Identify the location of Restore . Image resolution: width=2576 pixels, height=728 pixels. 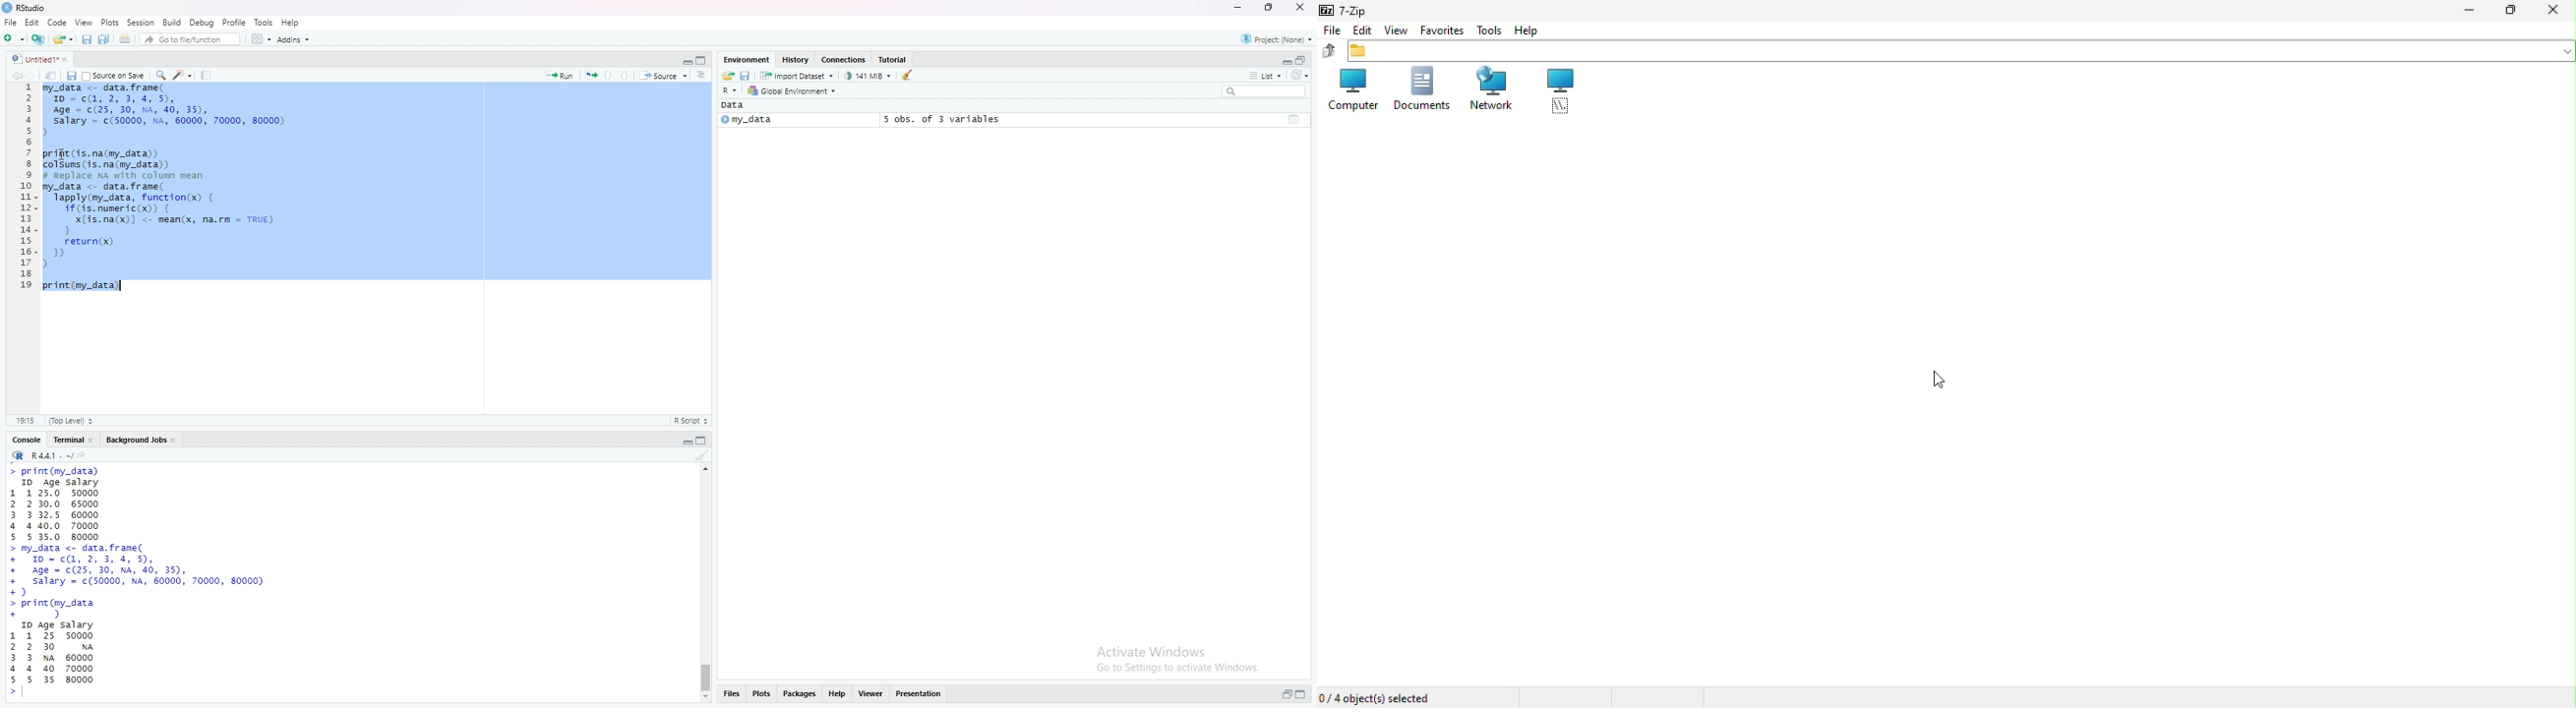
(2508, 12).